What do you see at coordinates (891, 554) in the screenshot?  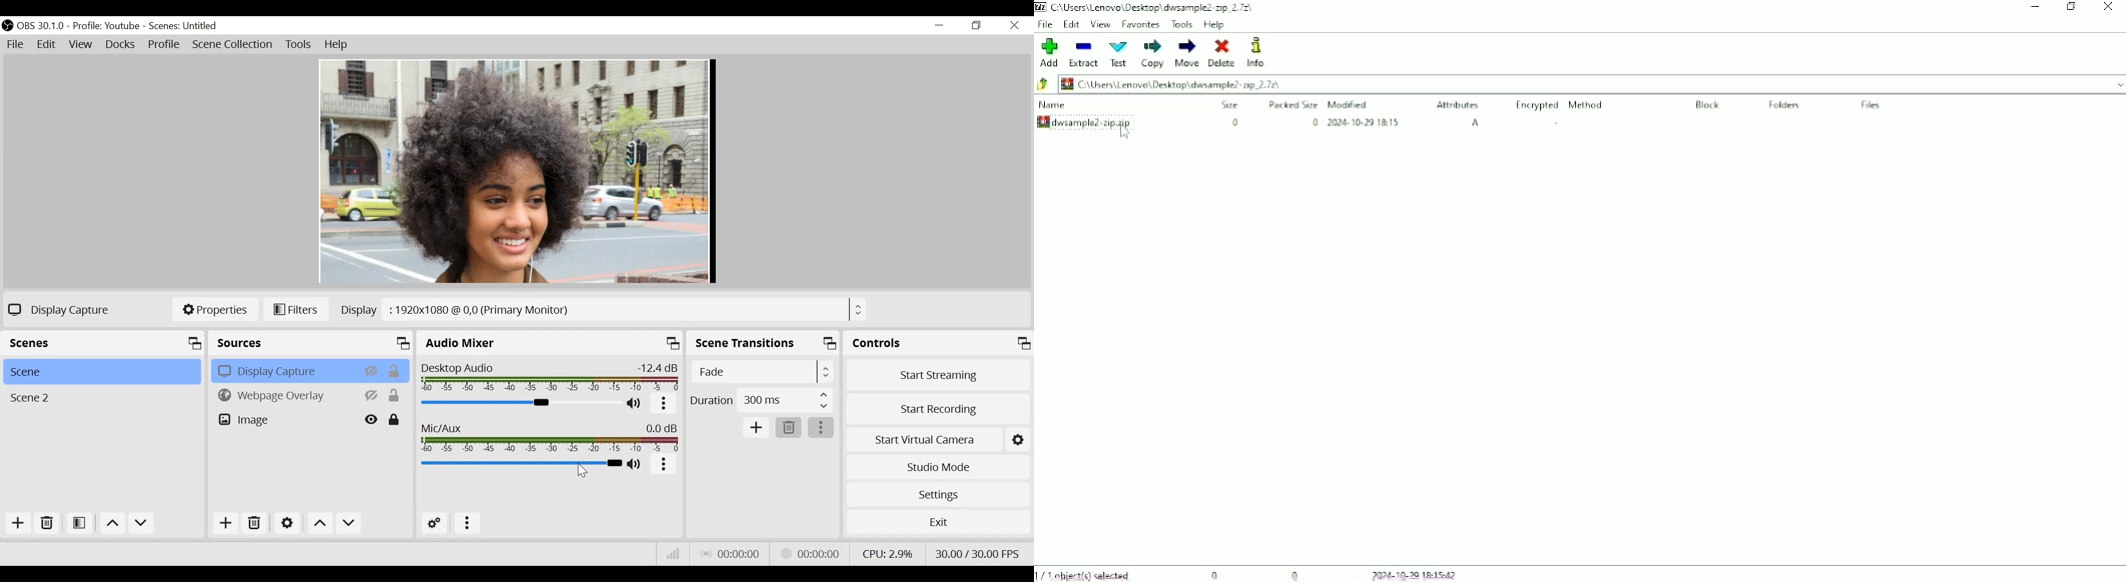 I see `CPU Usage` at bounding box center [891, 554].